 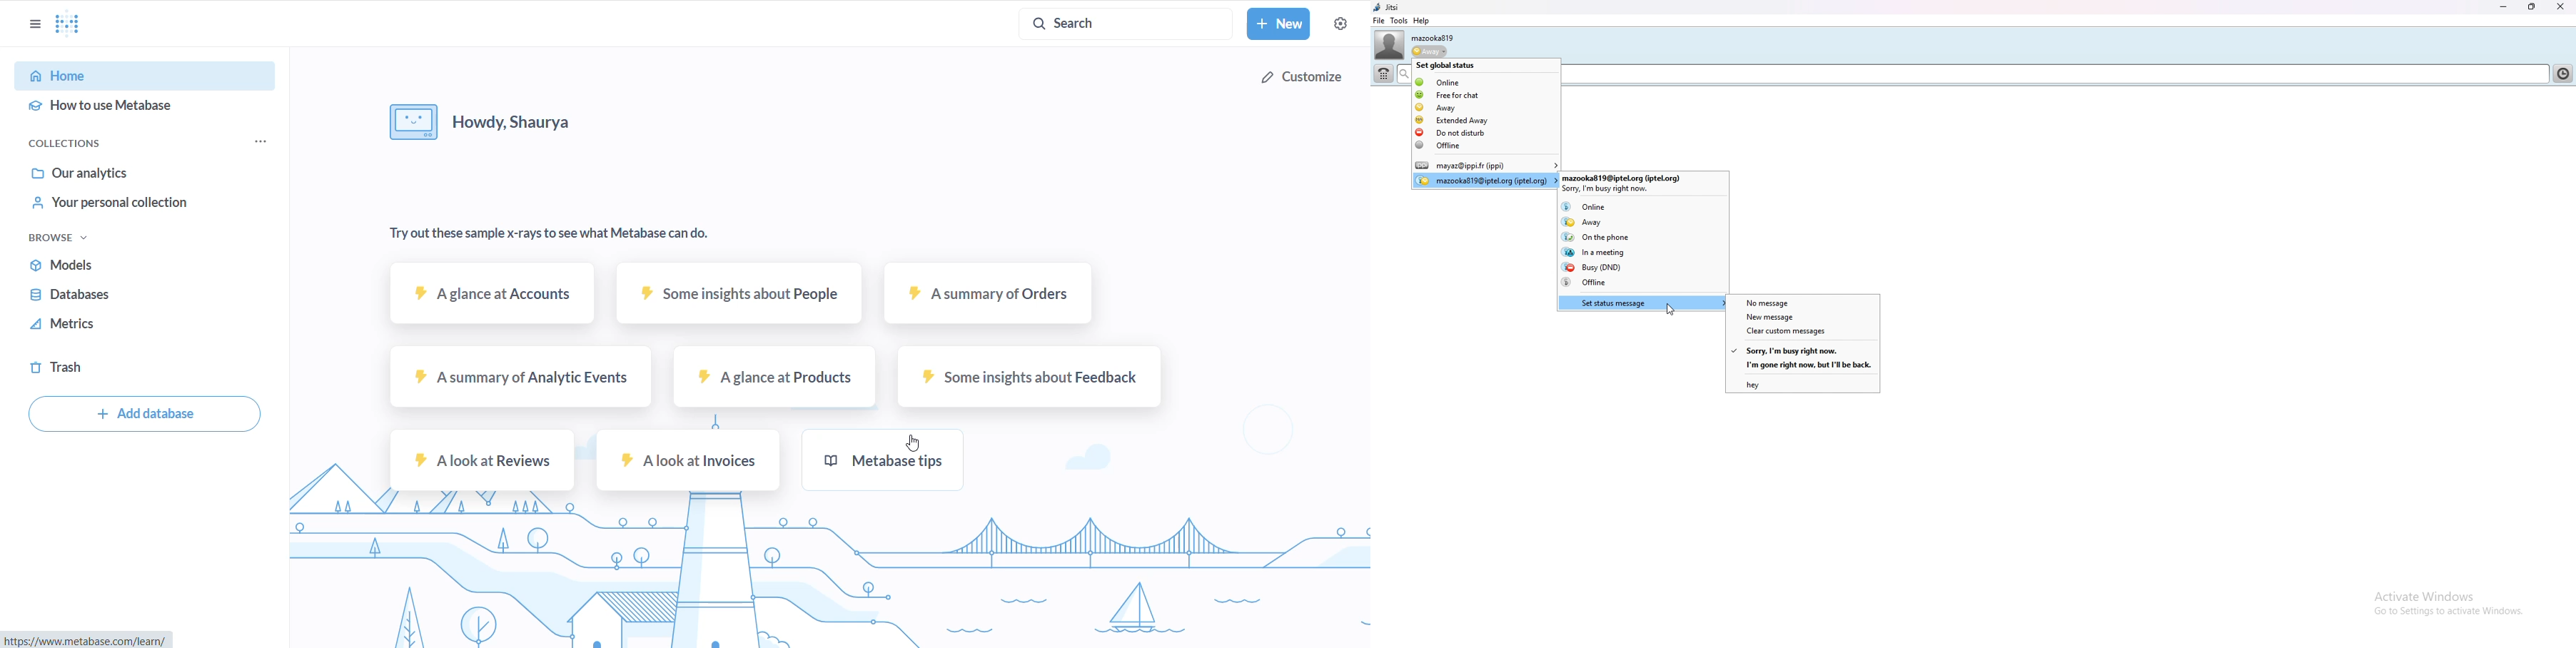 What do you see at coordinates (89, 639) in the screenshot?
I see `localhost` at bounding box center [89, 639].